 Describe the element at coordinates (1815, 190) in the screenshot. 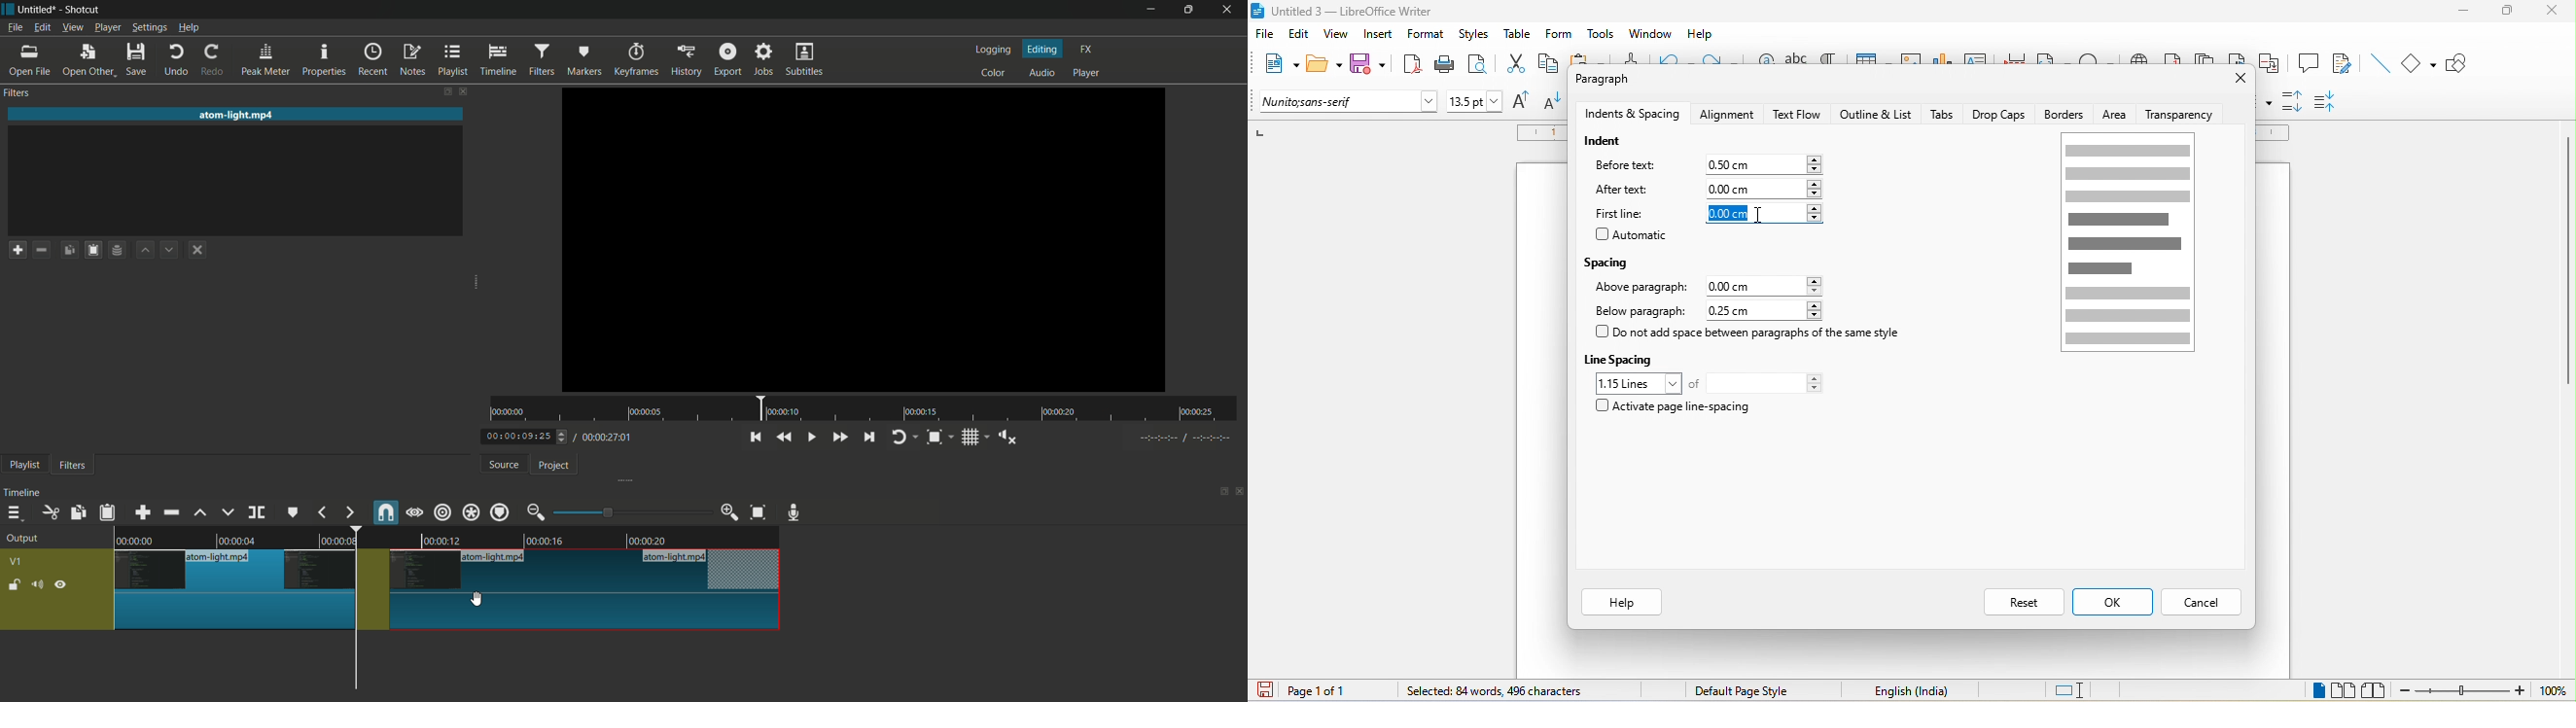

I see `increase or decrease` at that location.